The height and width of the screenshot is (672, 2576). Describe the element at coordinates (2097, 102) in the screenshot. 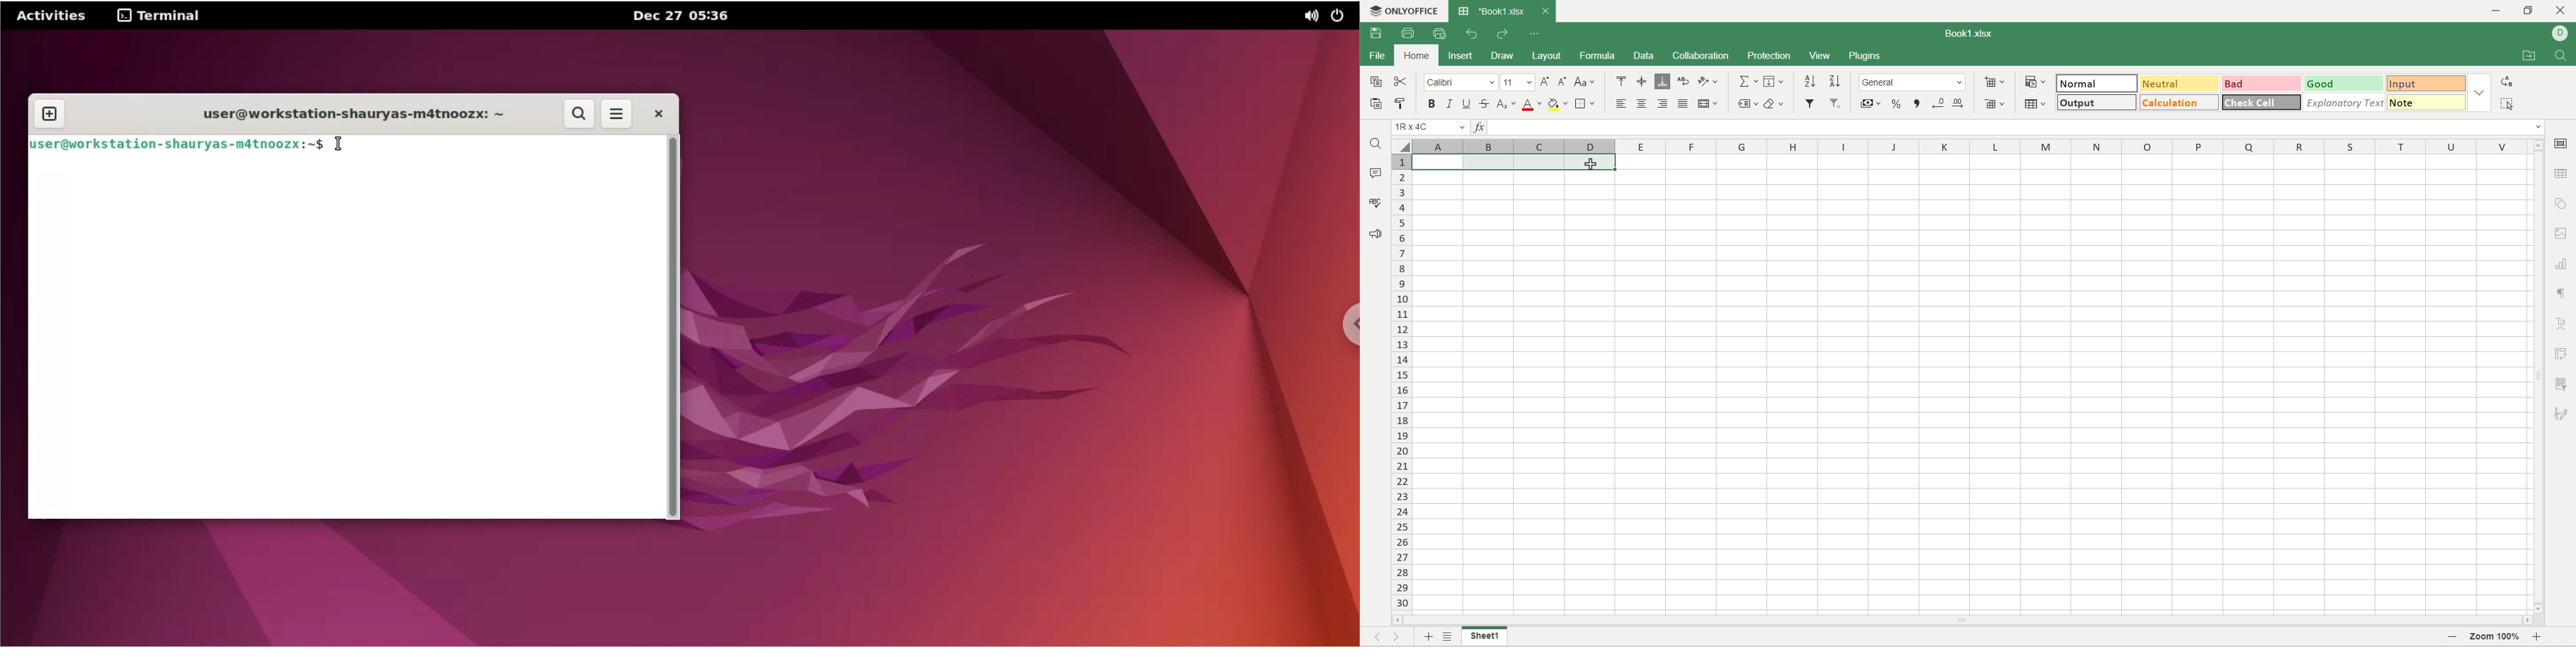

I see `output` at that location.